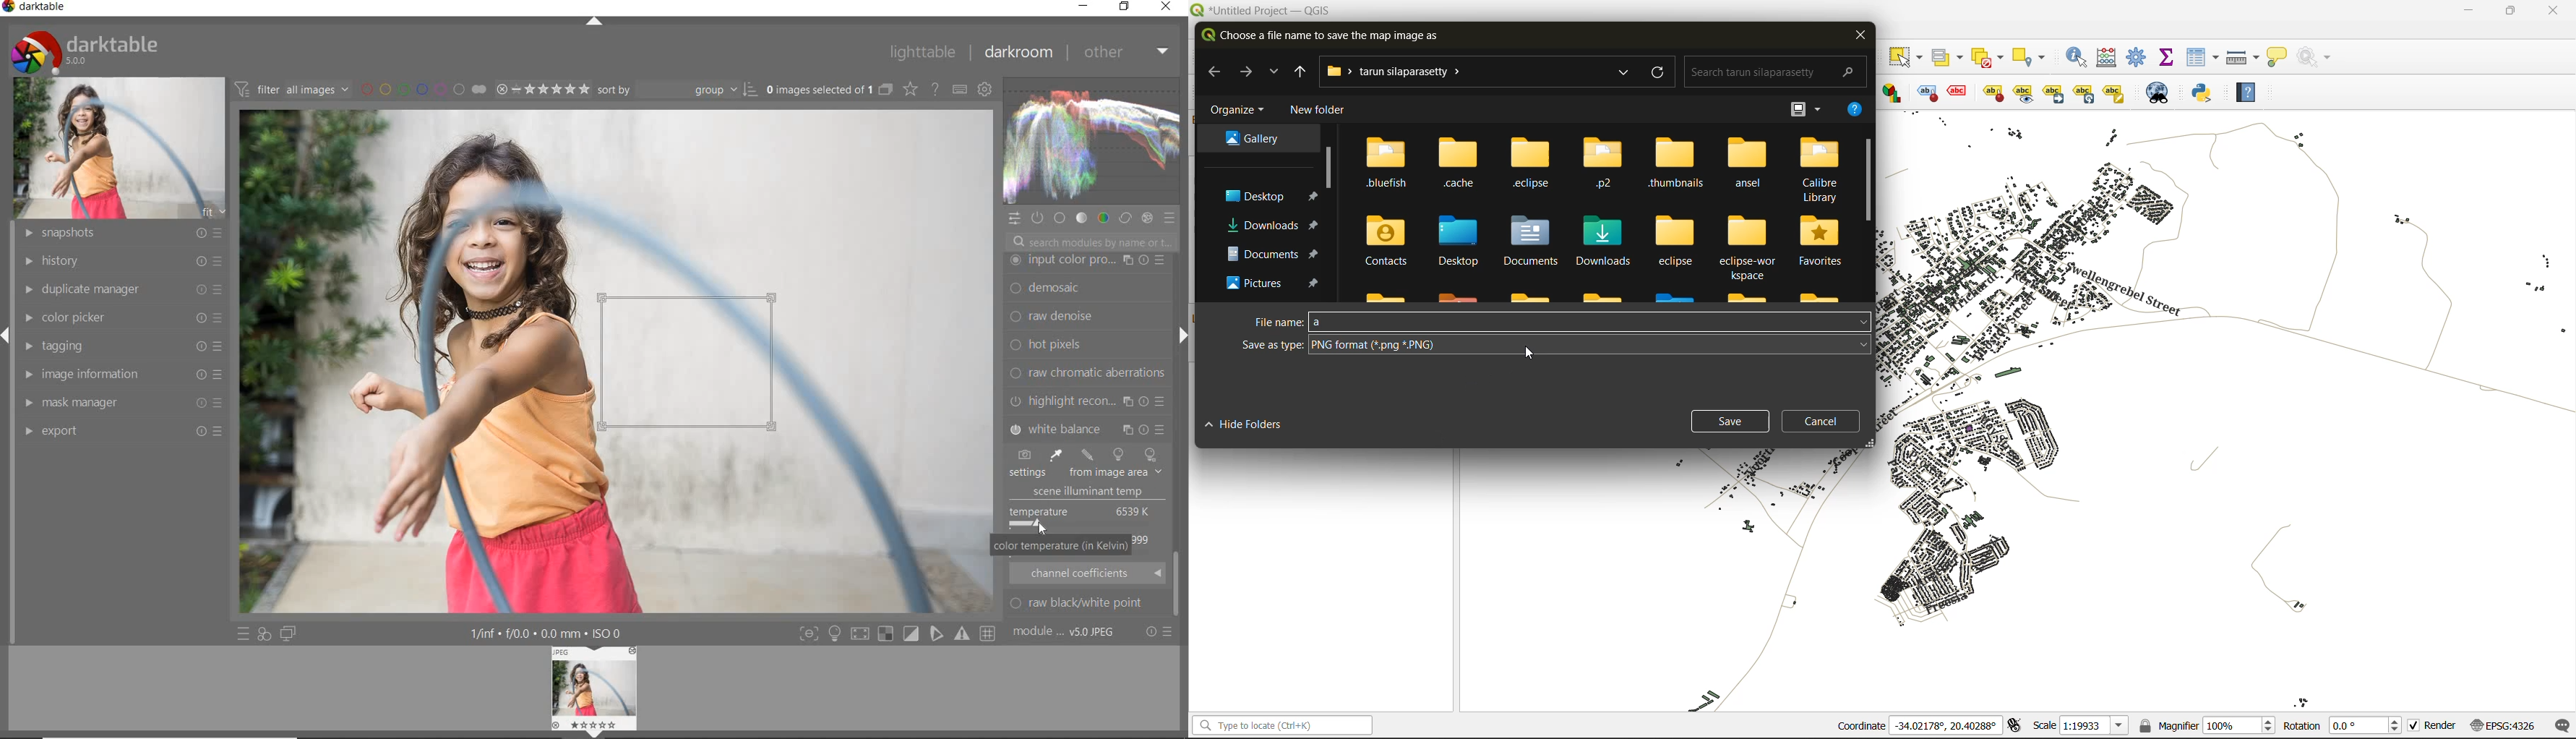 This screenshot has height=756, width=2576. What do you see at coordinates (595, 692) in the screenshot?
I see `image preview` at bounding box center [595, 692].